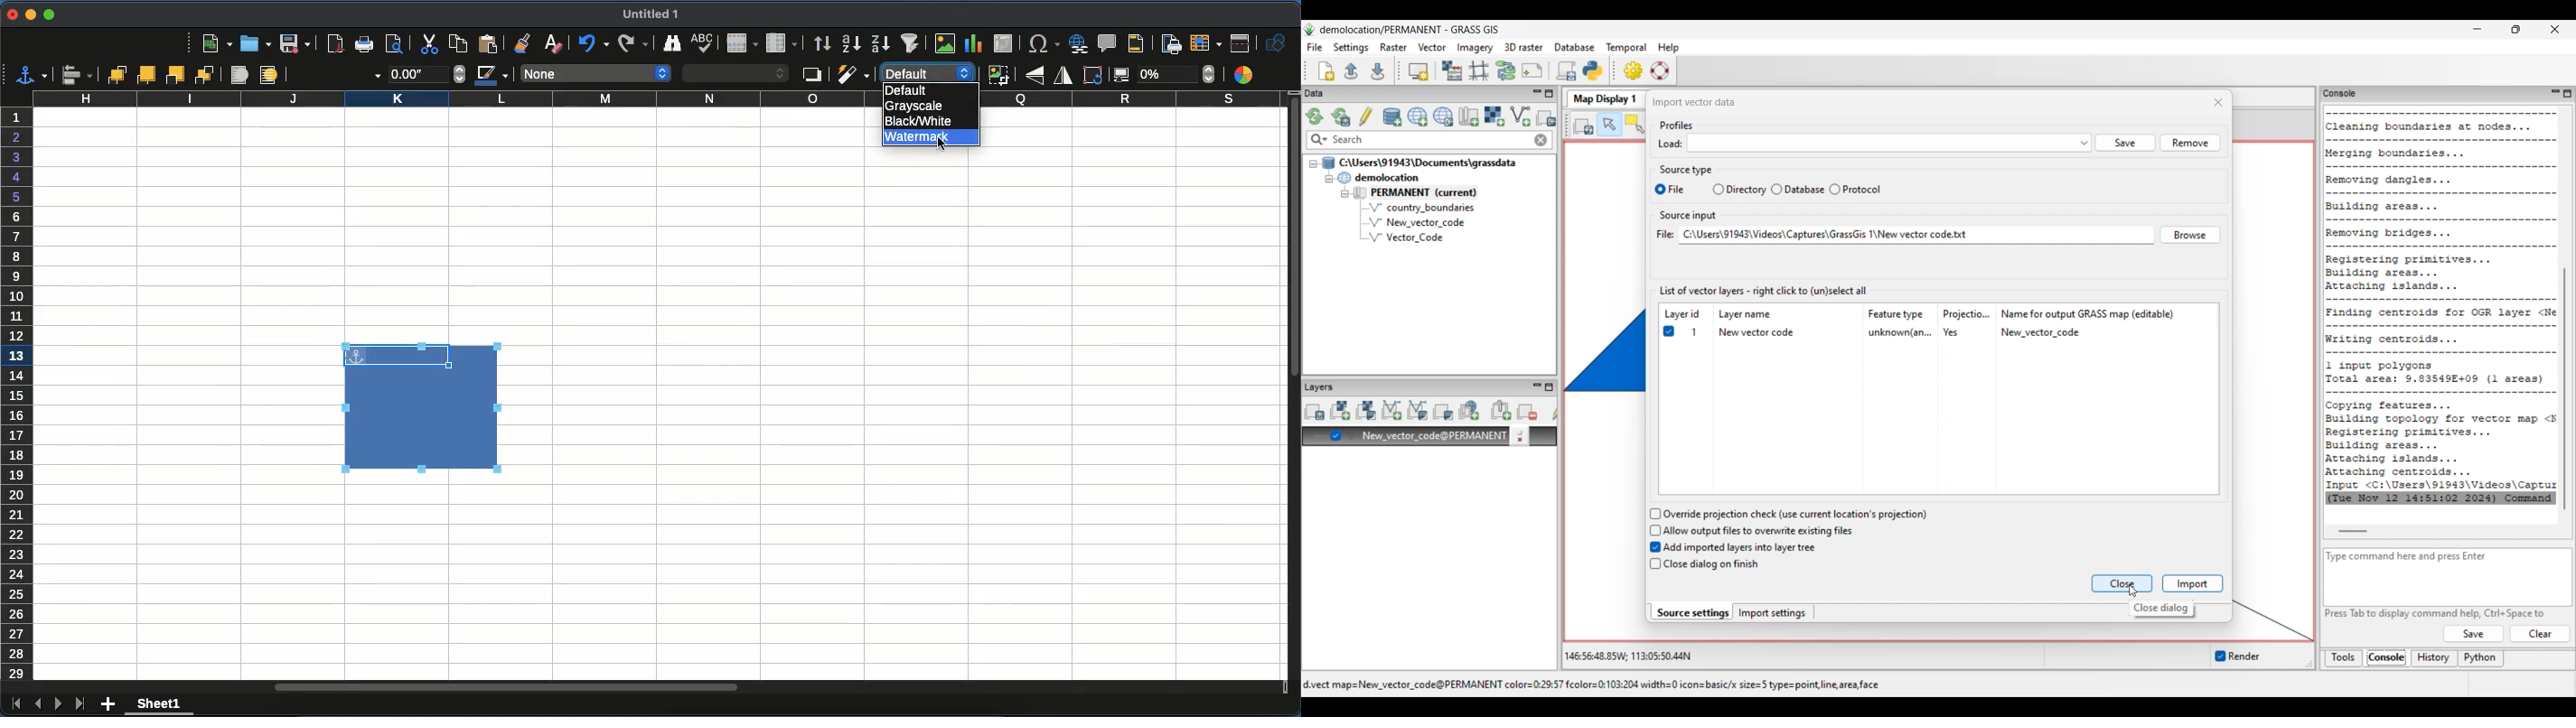 The image size is (2576, 728). I want to click on vertical scroll  bar, so click(1293, 243).